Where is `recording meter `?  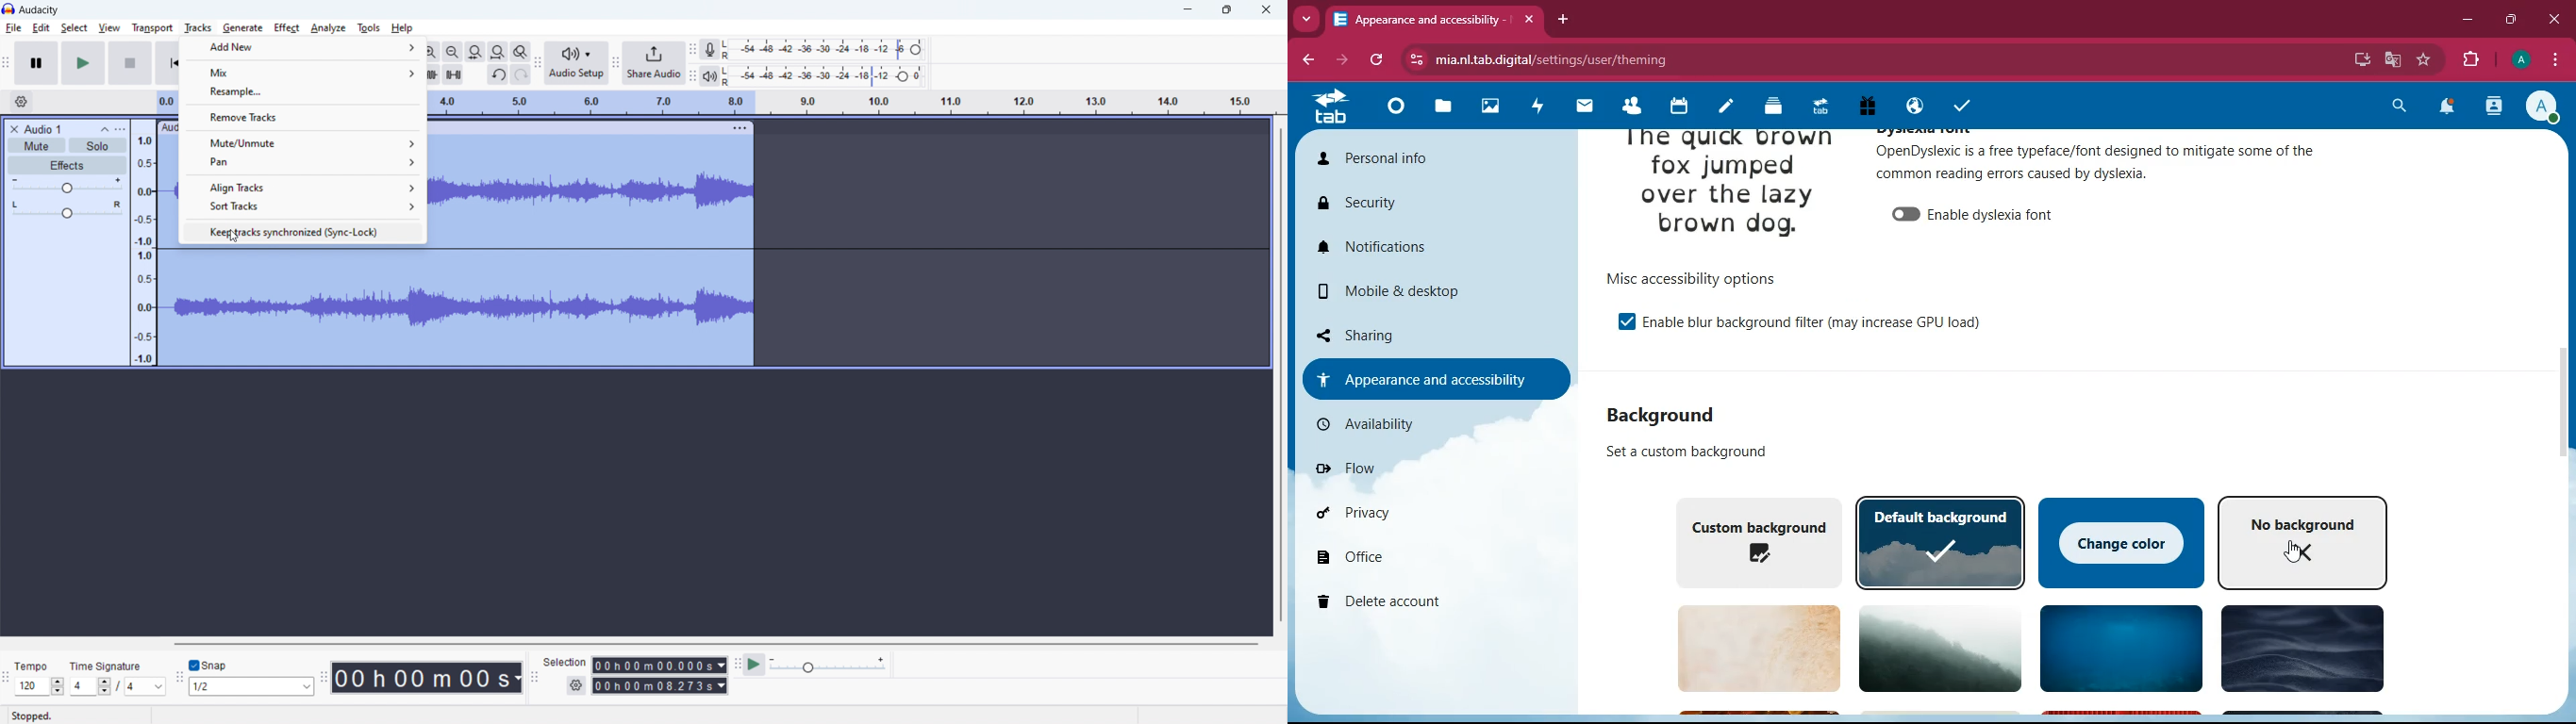 recording meter  is located at coordinates (710, 49).